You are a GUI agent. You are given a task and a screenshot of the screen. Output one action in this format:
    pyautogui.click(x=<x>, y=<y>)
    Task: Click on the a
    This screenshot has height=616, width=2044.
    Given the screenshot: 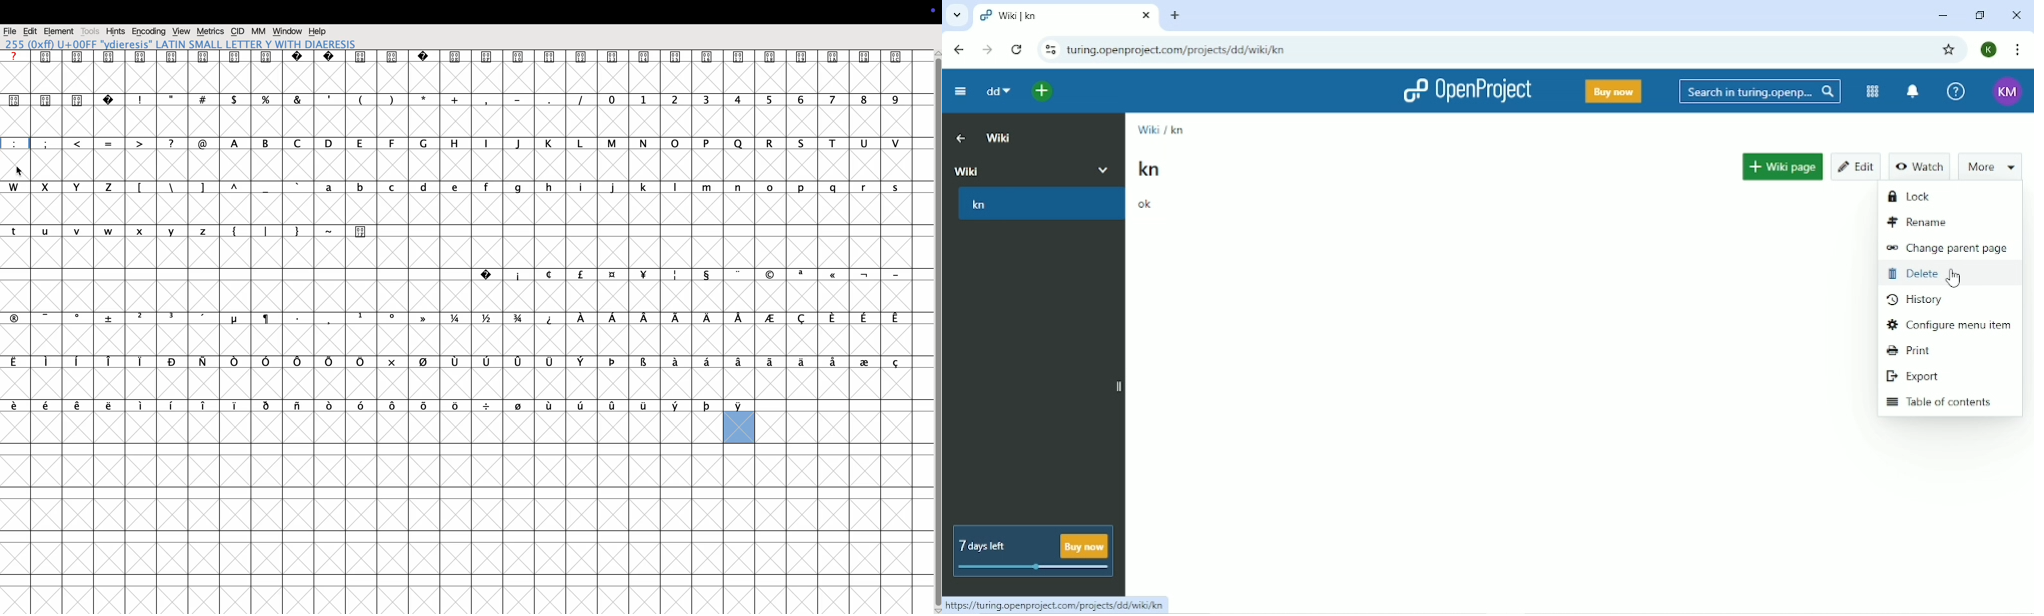 What is the action you would take?
    pyautogui.click(x=330, y=203)
    